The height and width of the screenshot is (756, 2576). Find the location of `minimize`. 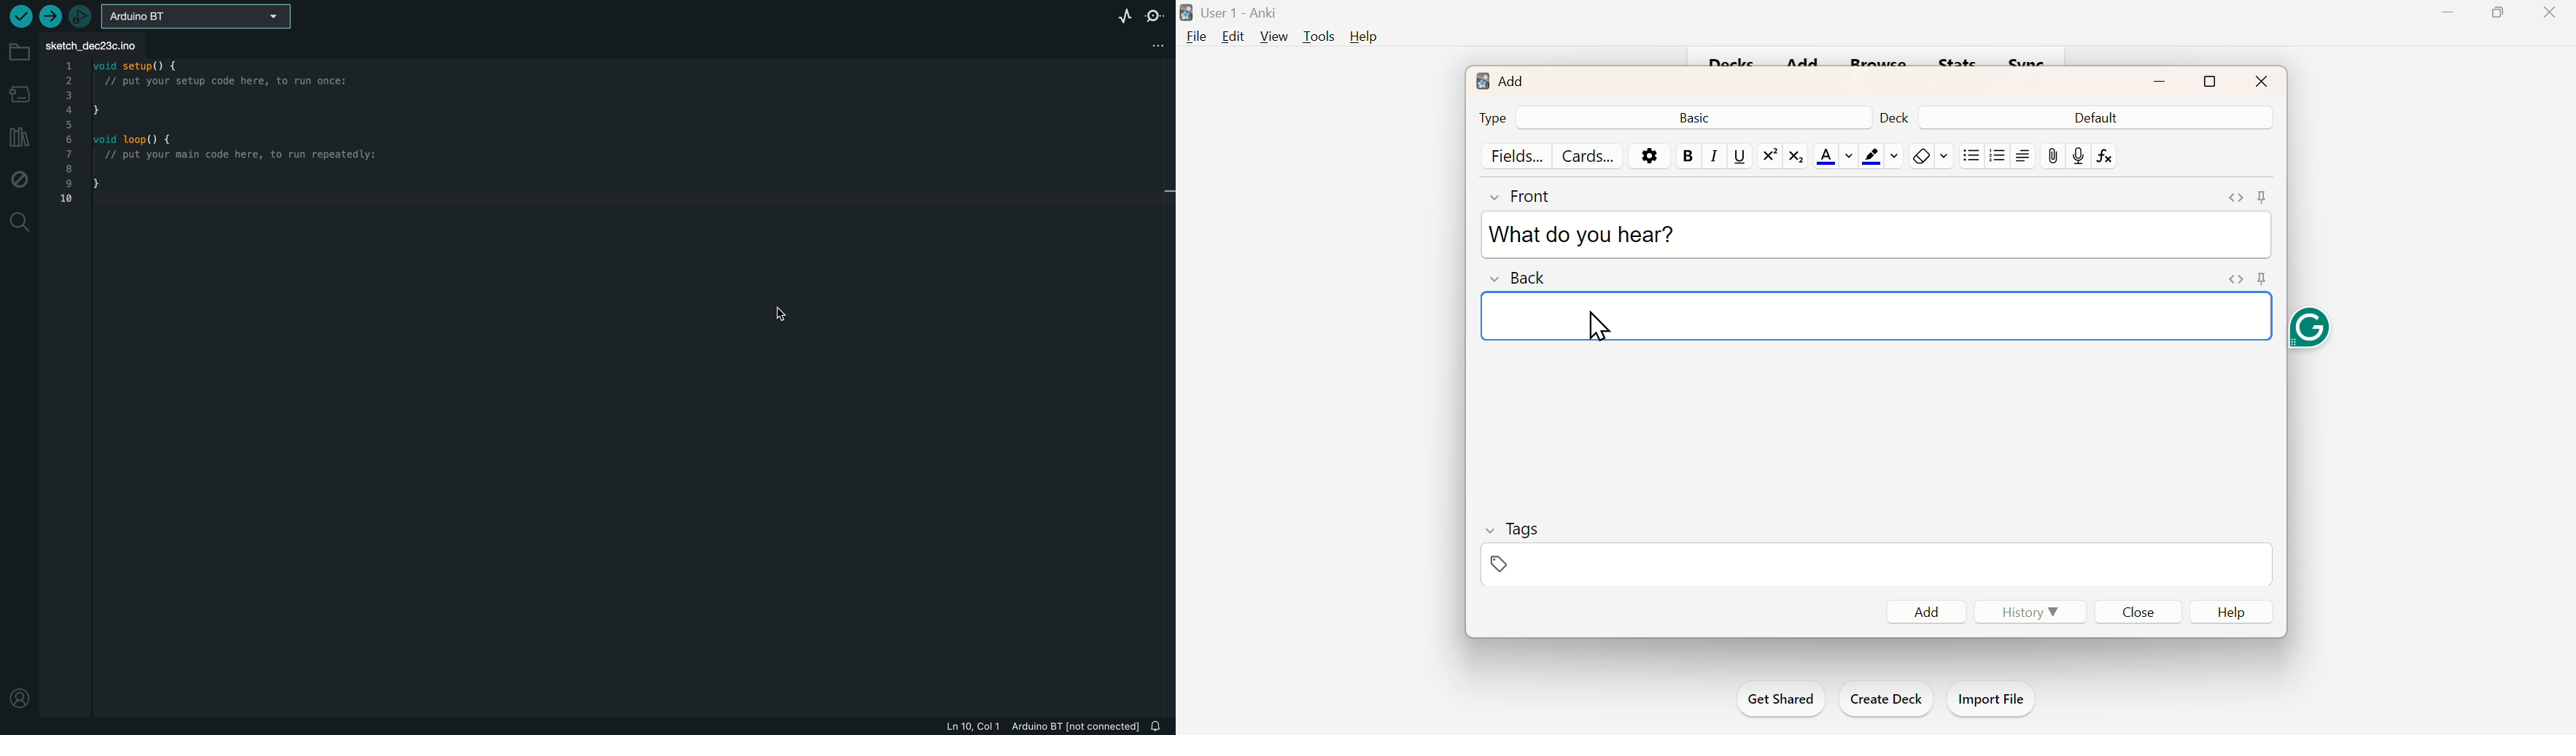

minimize is located at coordinates (2159, 82).